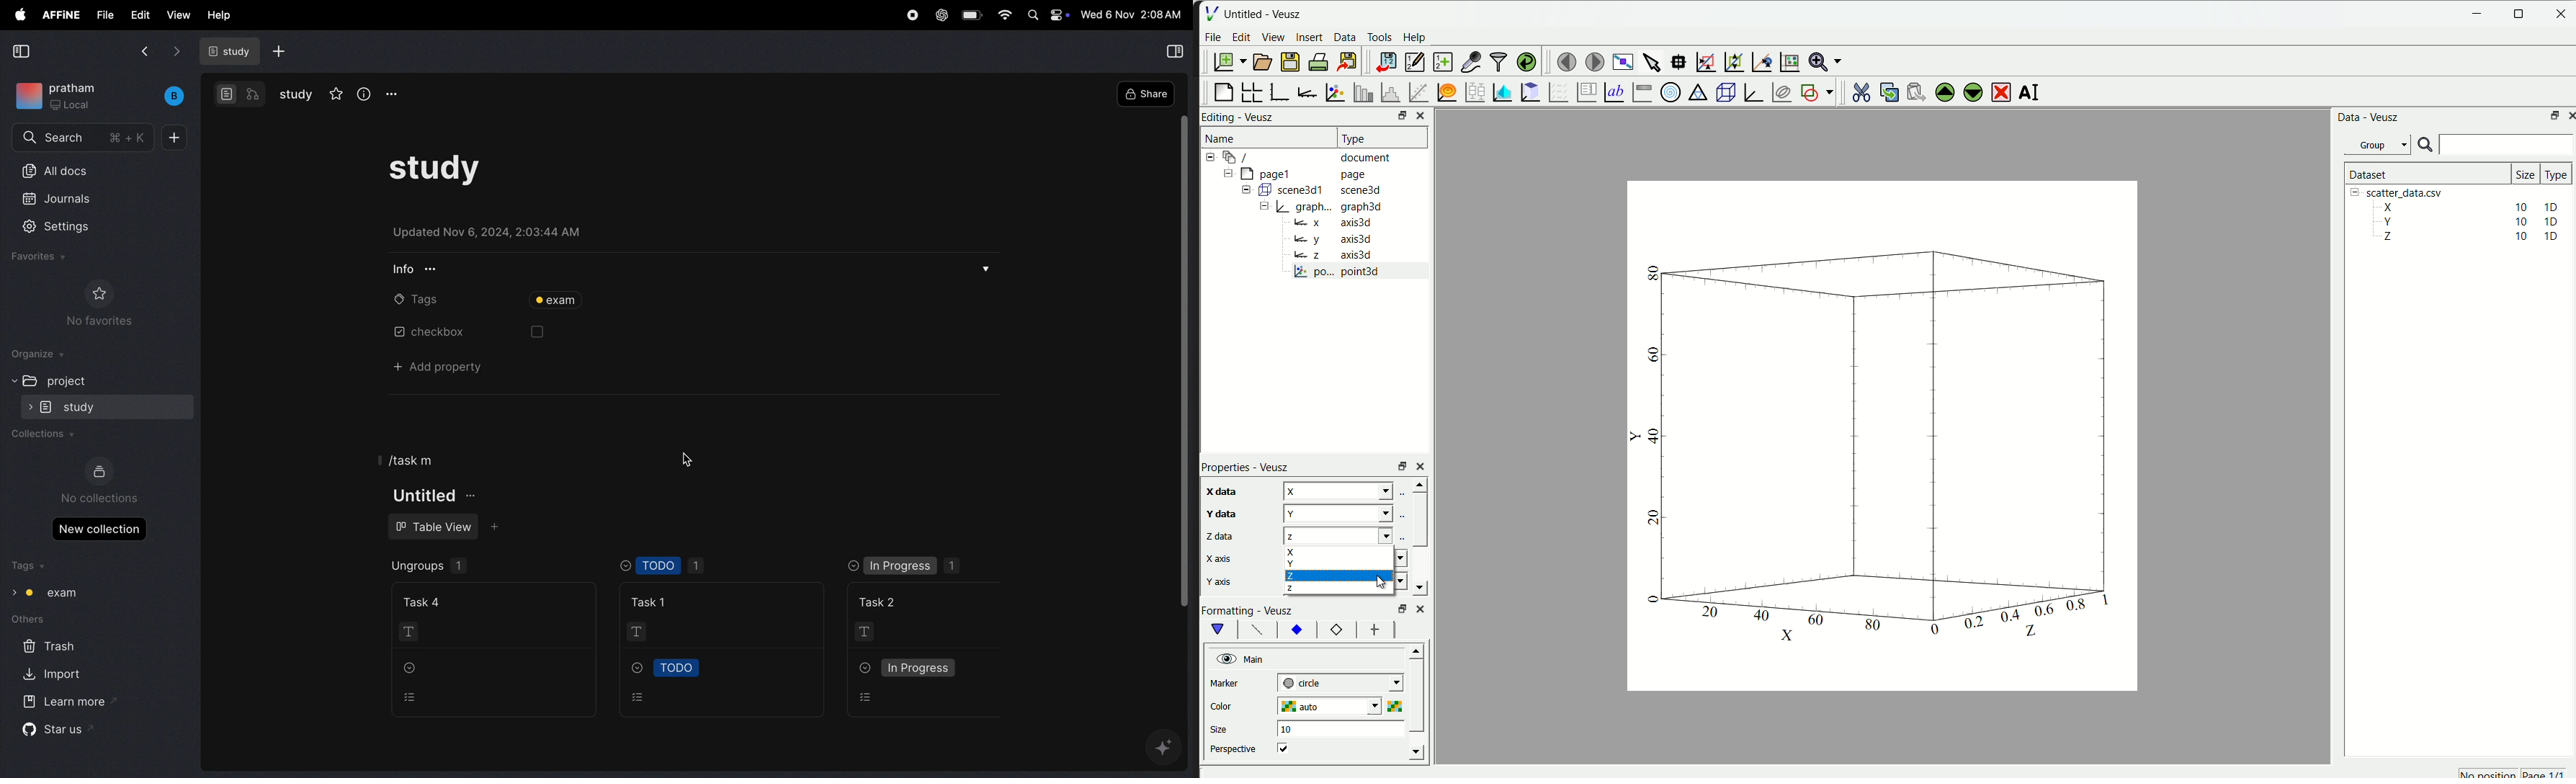  I want to click on study, so click(108, 407).